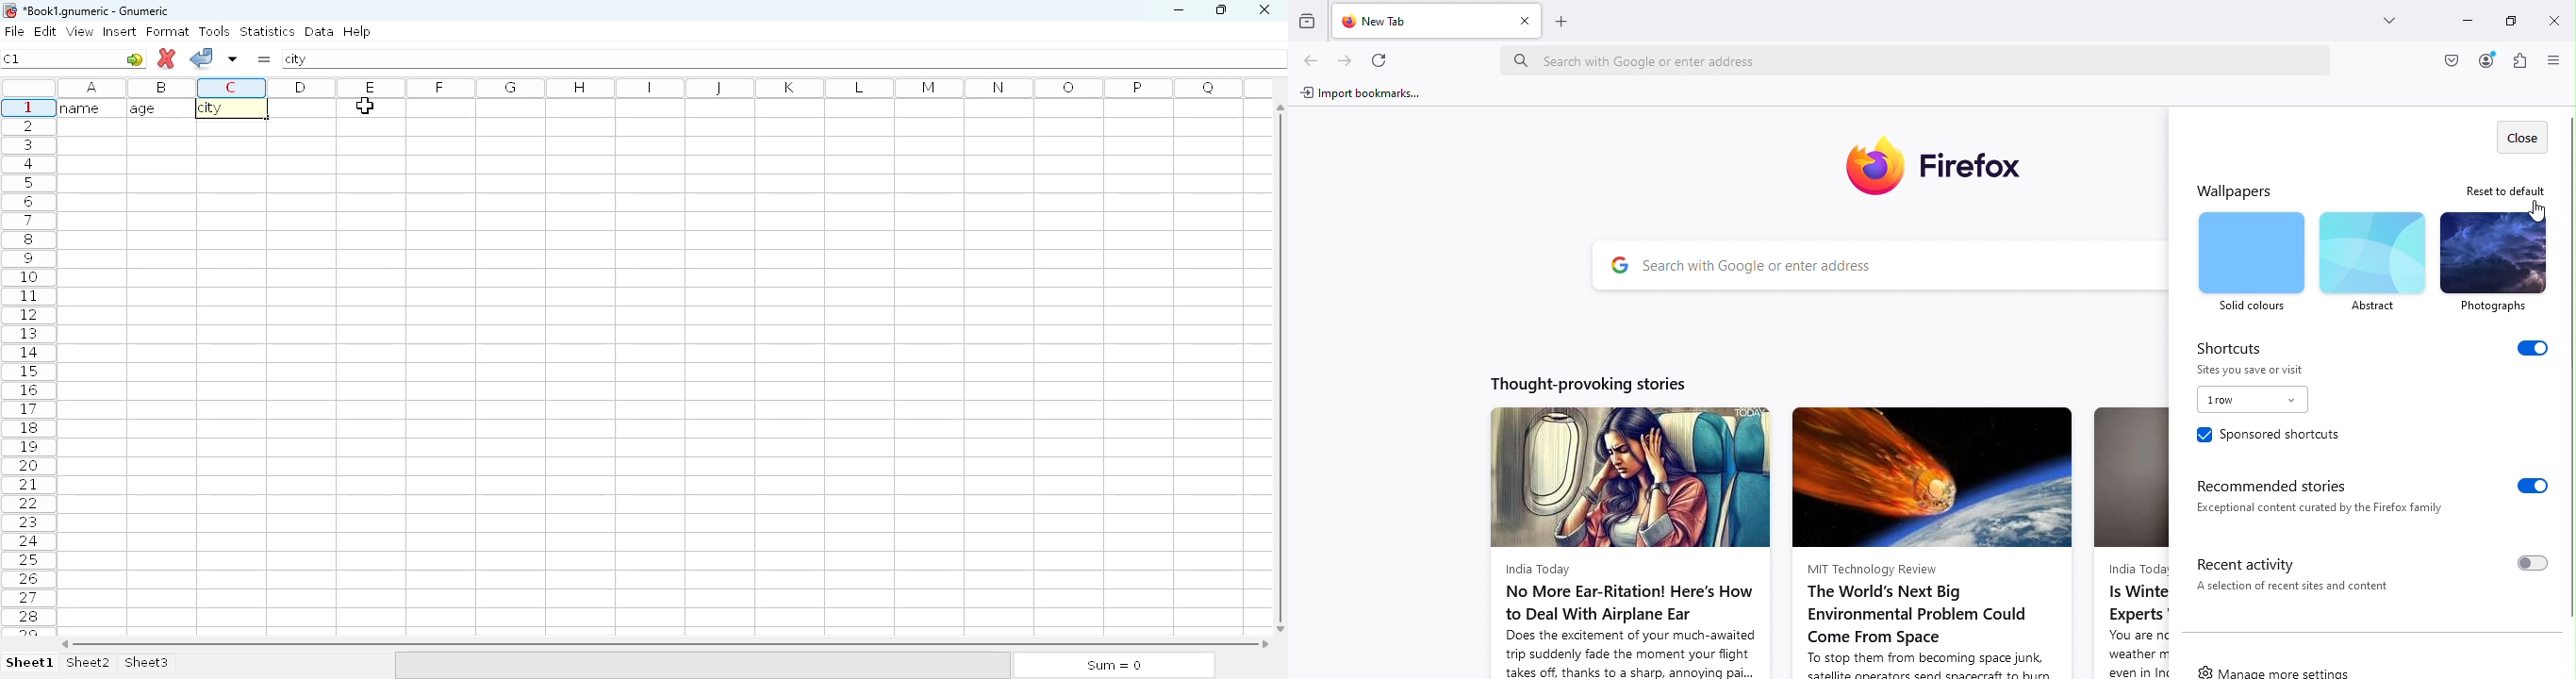  What do you see at coordinates (1876, 266) in the screenshot?
I see `Search bar` at bounding box center [1876, 266].